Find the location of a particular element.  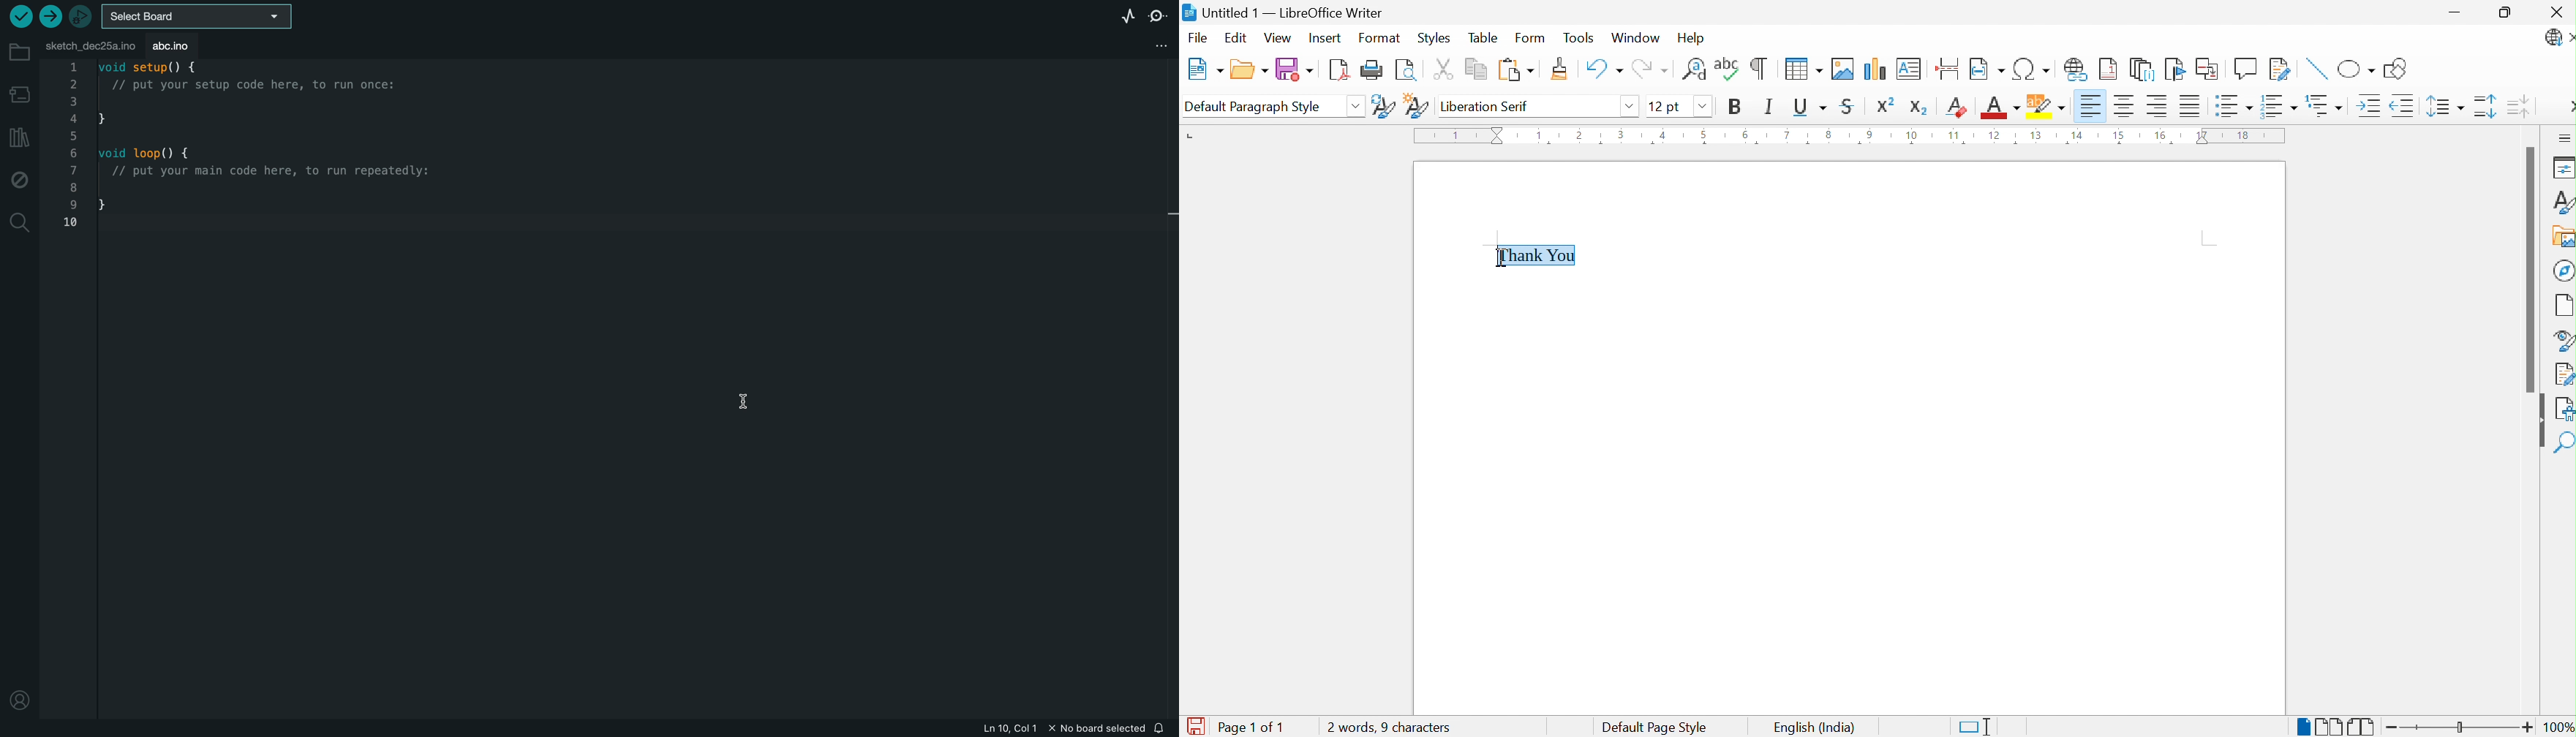

Underline is located at coordinates (1812, 106).